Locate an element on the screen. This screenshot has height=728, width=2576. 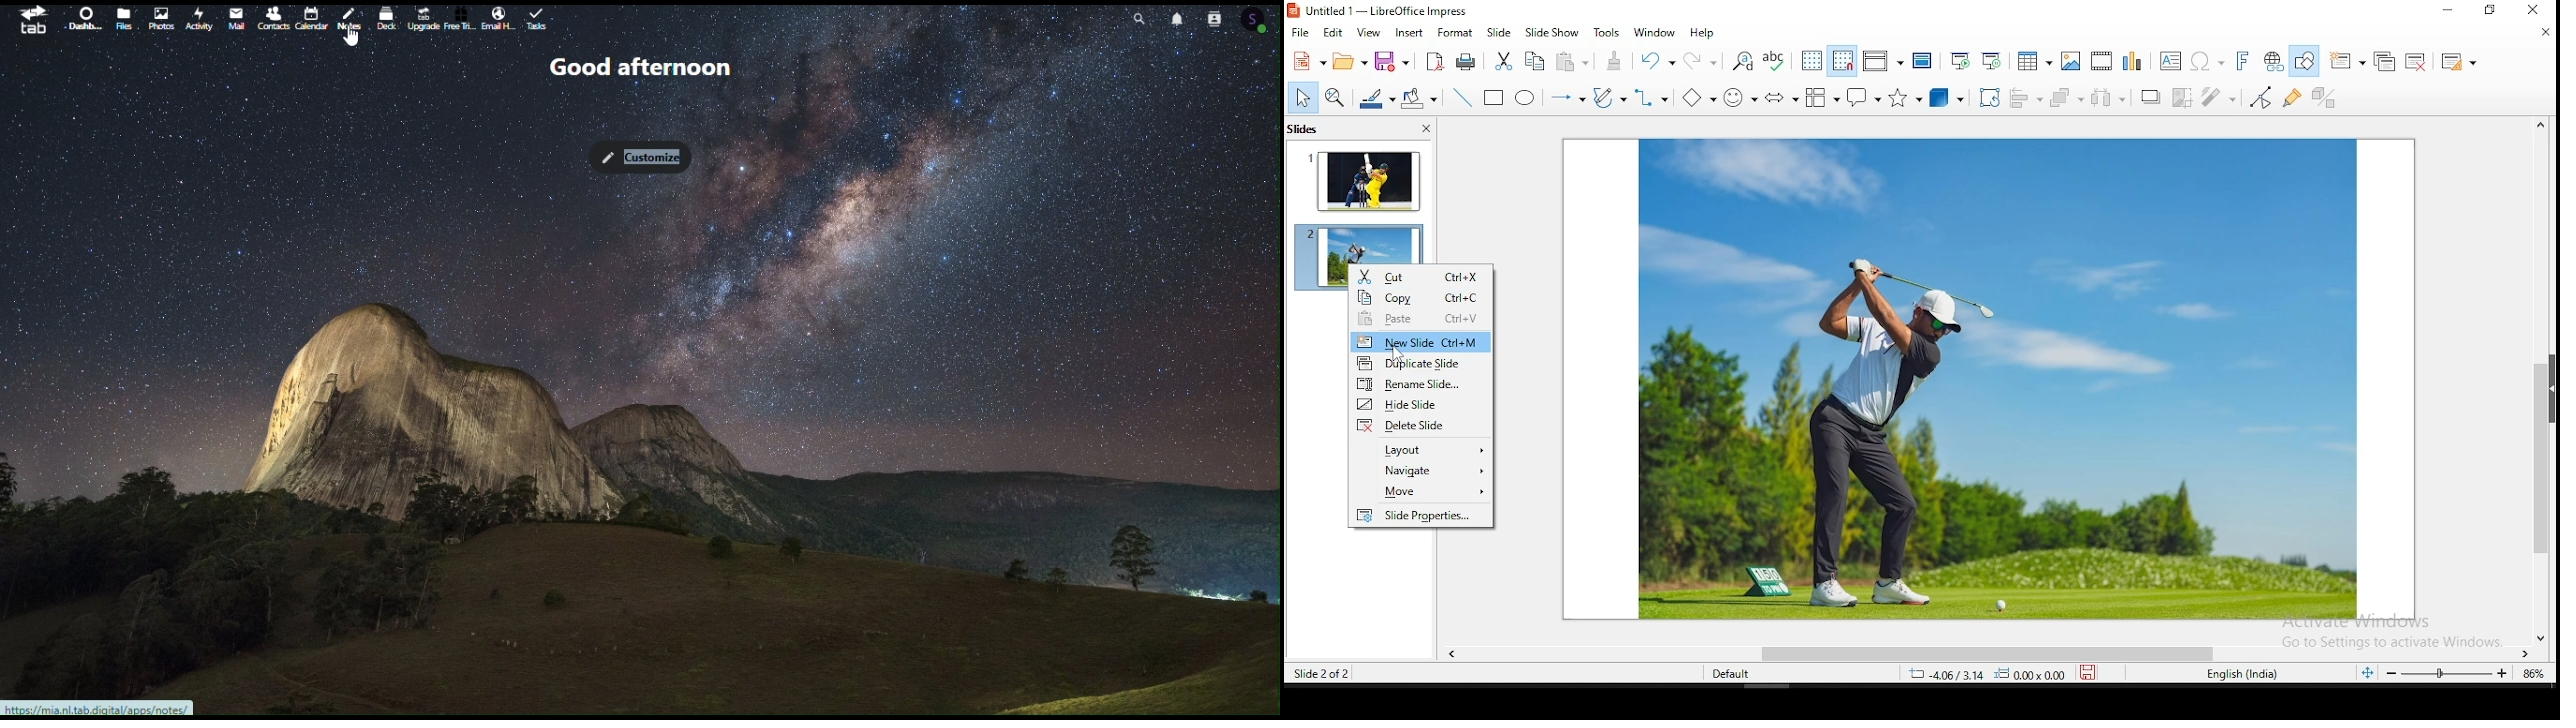
close is located at coordinates (2543, 34).